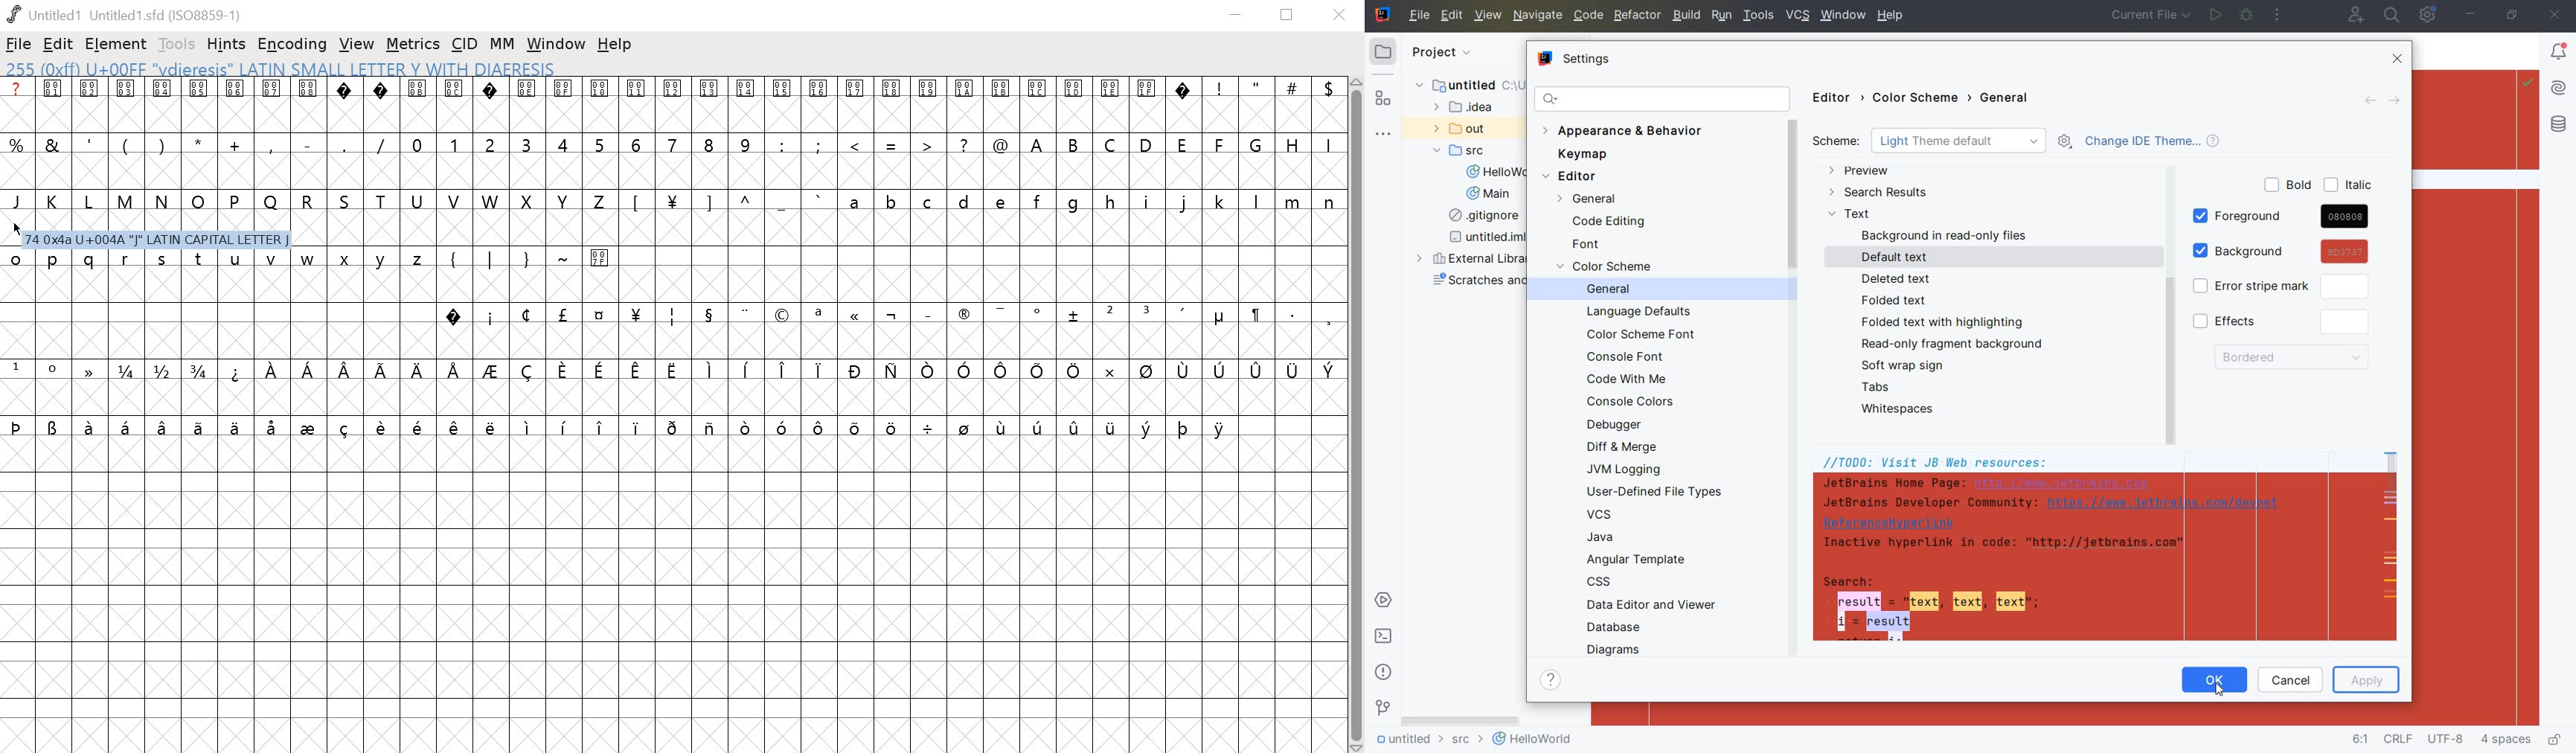 The height and width of the screenshot is (756, 2576). What do you see at coordinates (888, 147) in the screenshot?
I see `special characters` at bounding box center [888, 147].